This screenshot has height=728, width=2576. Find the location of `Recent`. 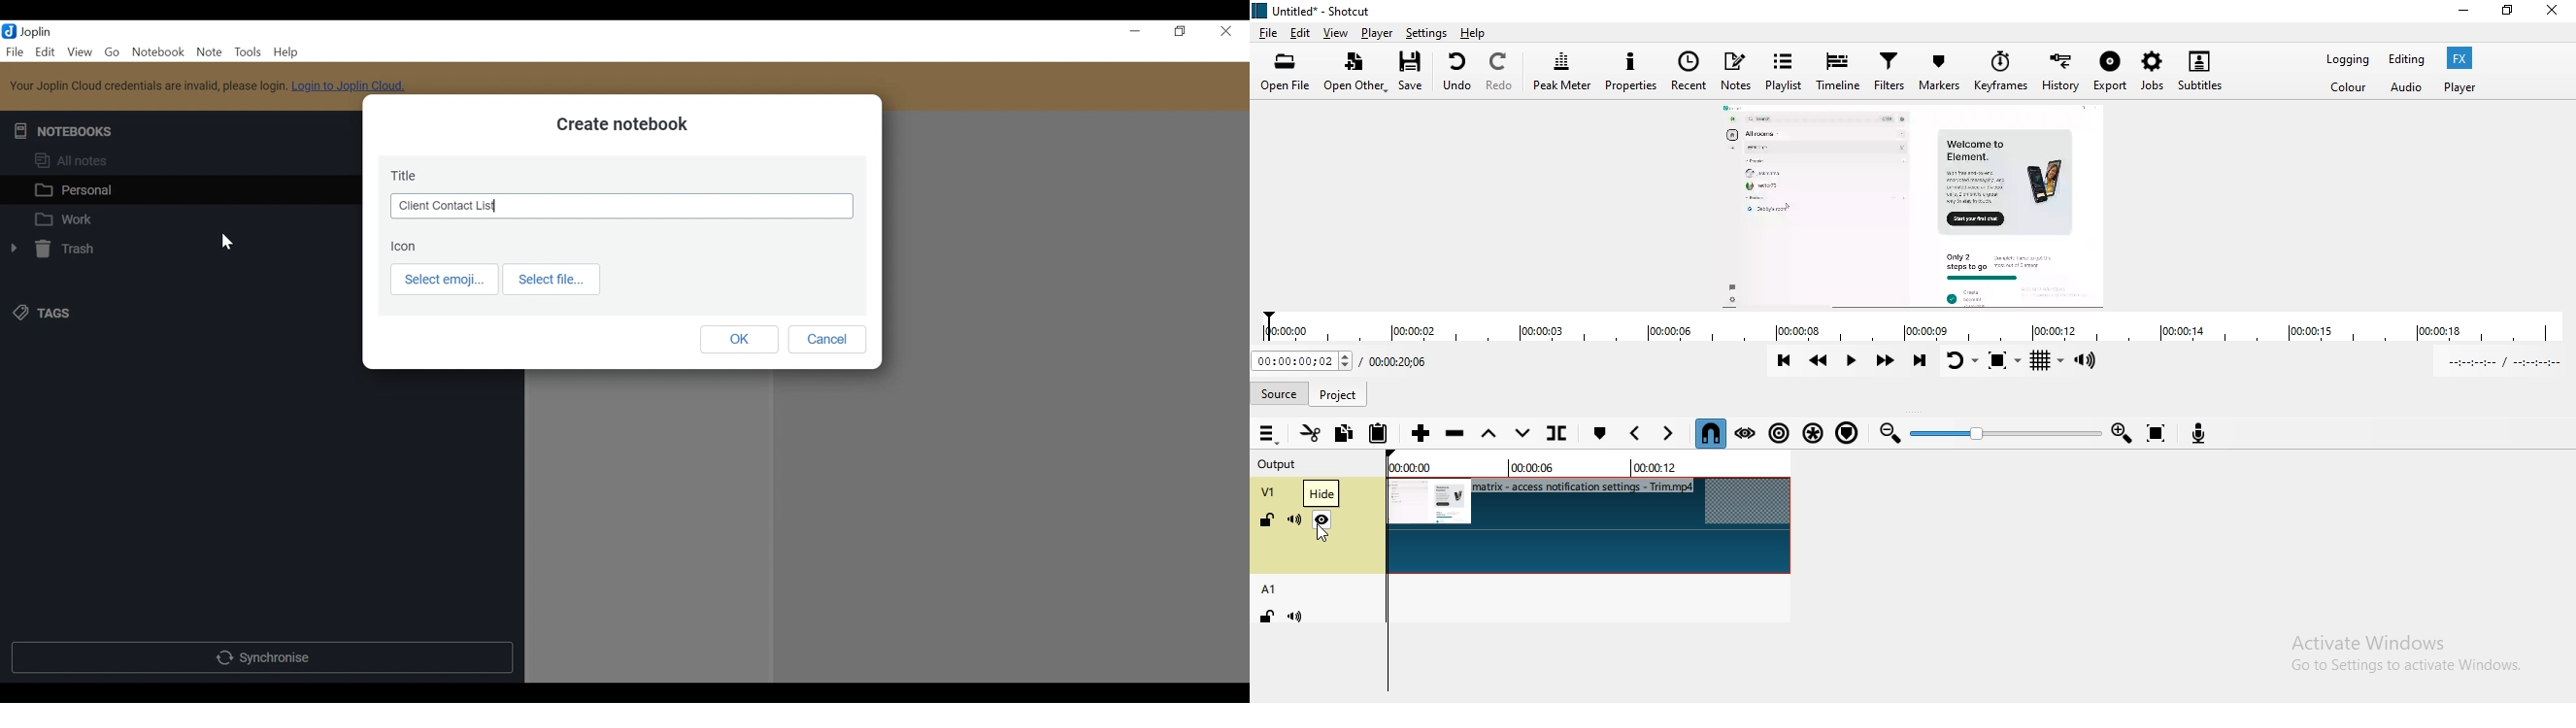

Recent is located at coordinates (1689, 73).